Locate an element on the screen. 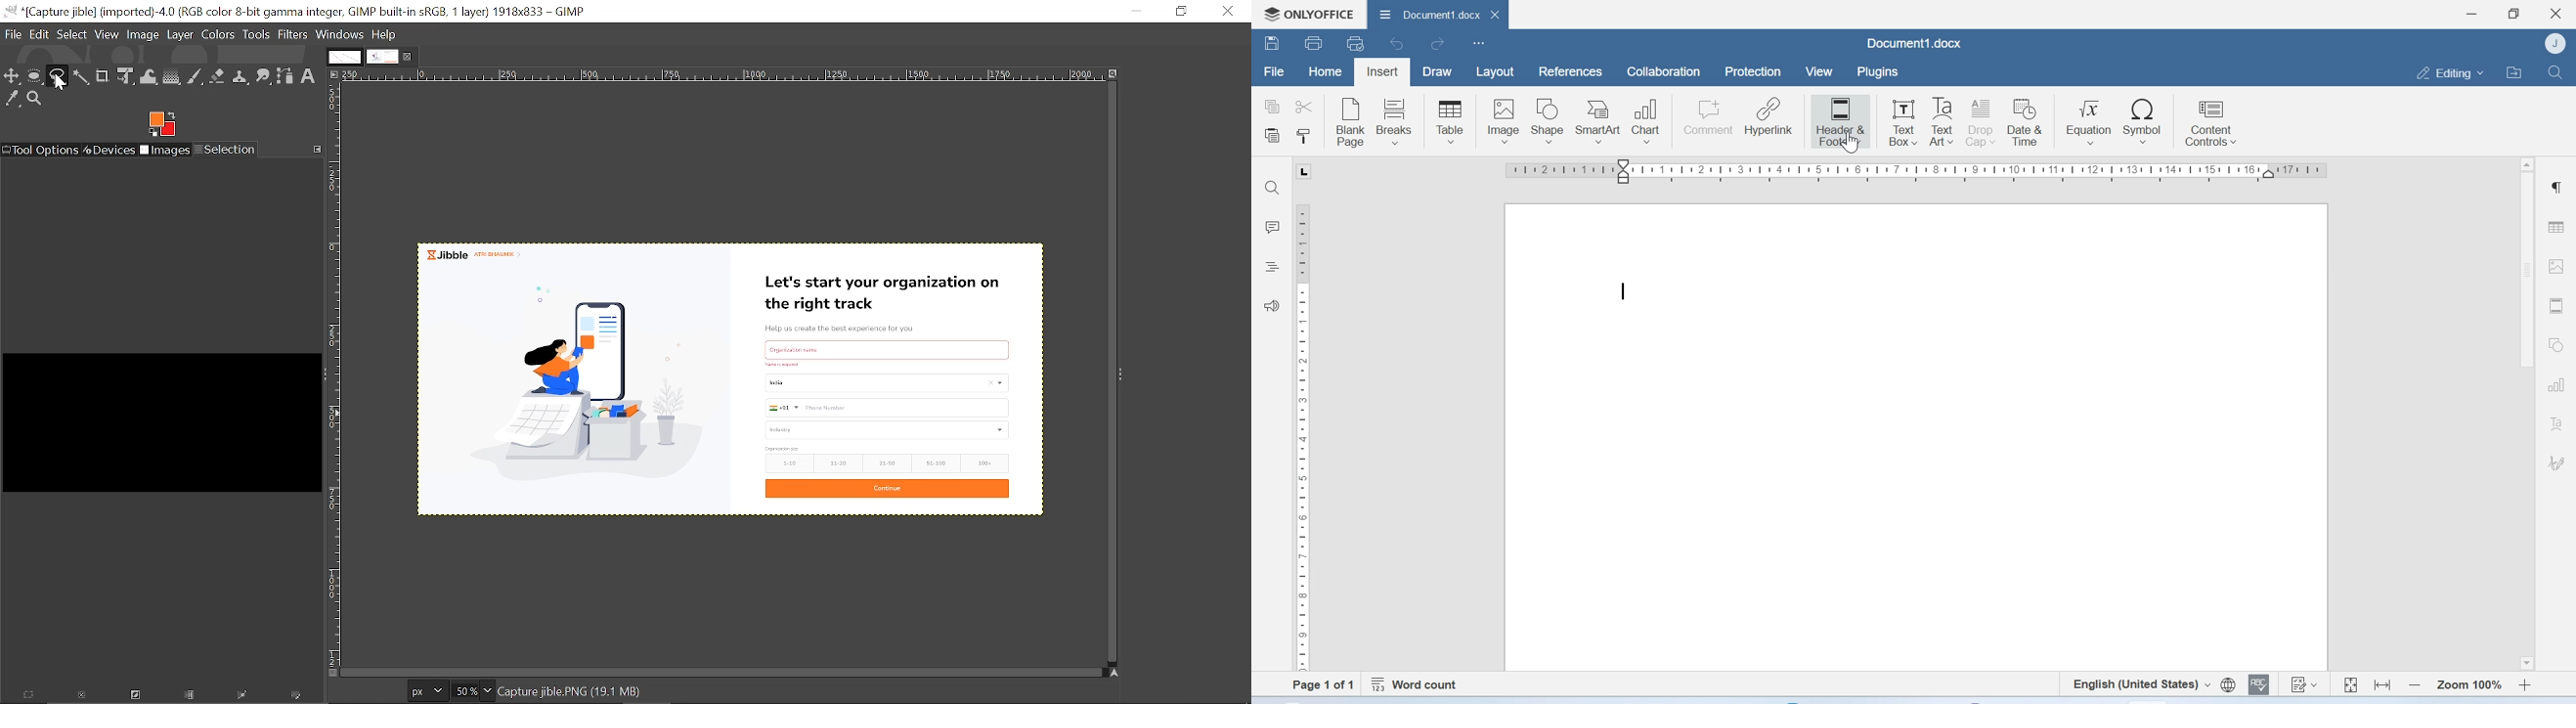  cursor on header and footer. is located at coordinates (1850, 144).